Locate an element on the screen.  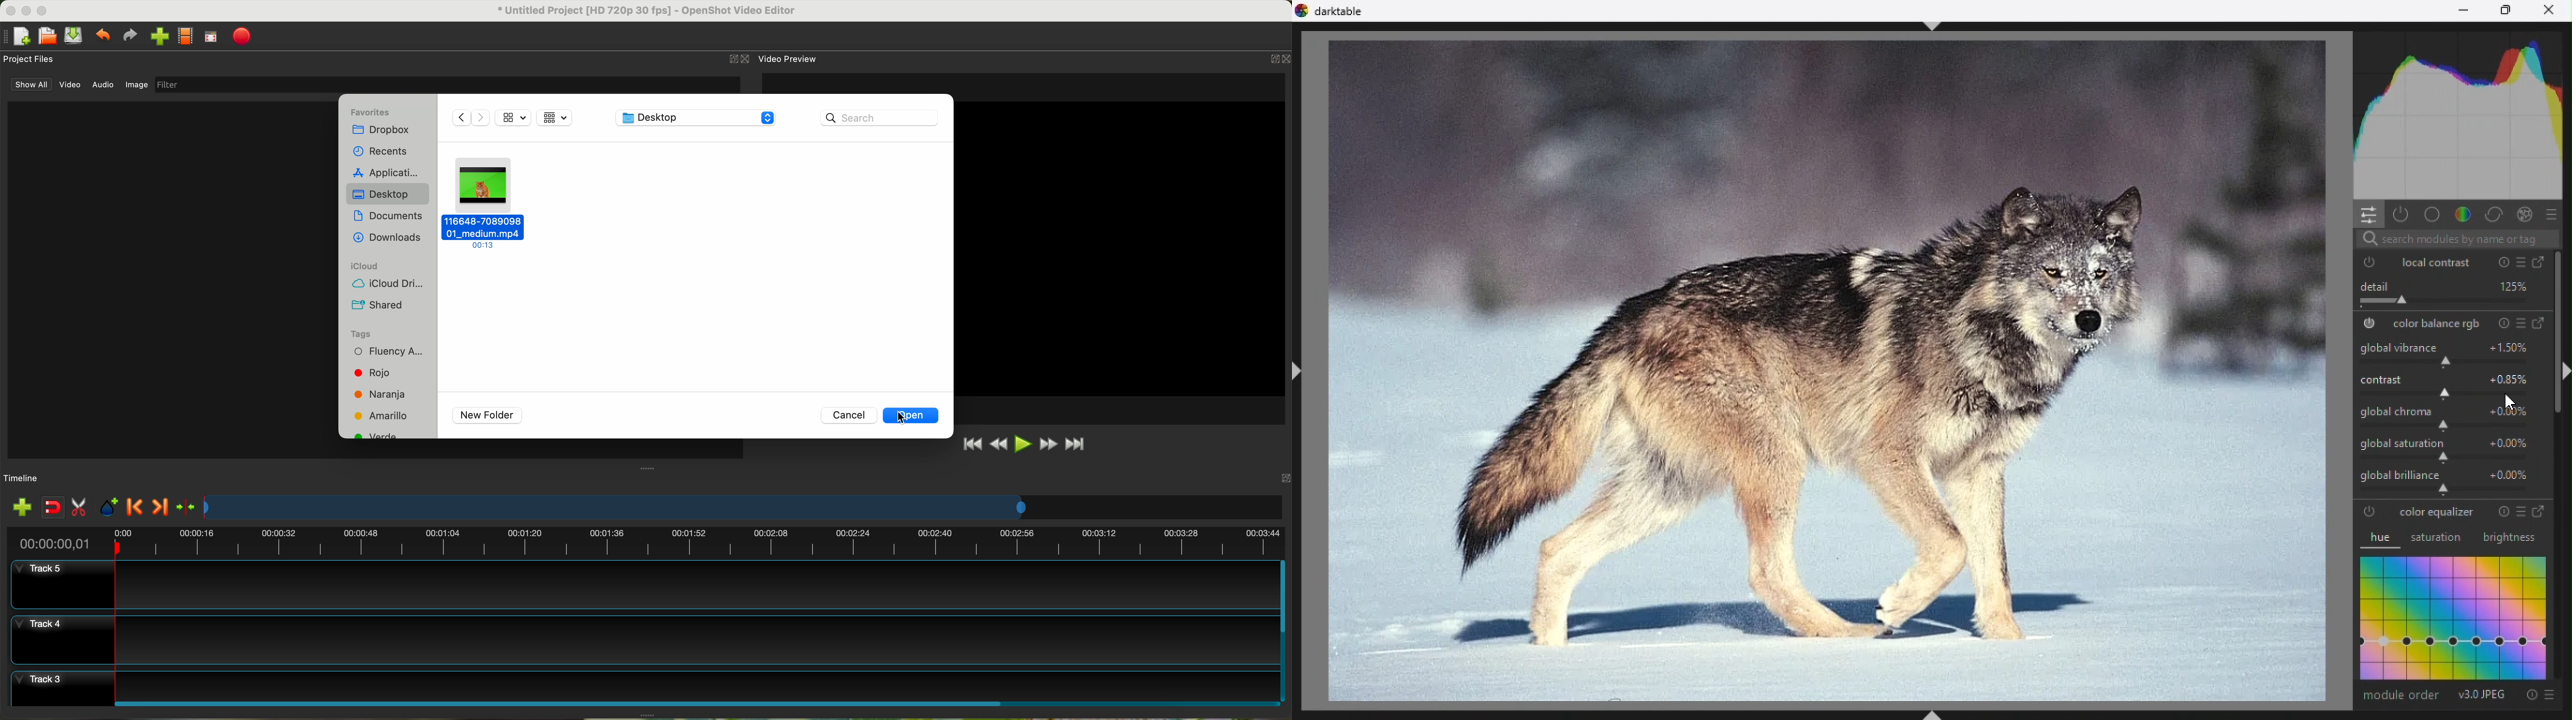
timeline is located at coordinates (645, 541).